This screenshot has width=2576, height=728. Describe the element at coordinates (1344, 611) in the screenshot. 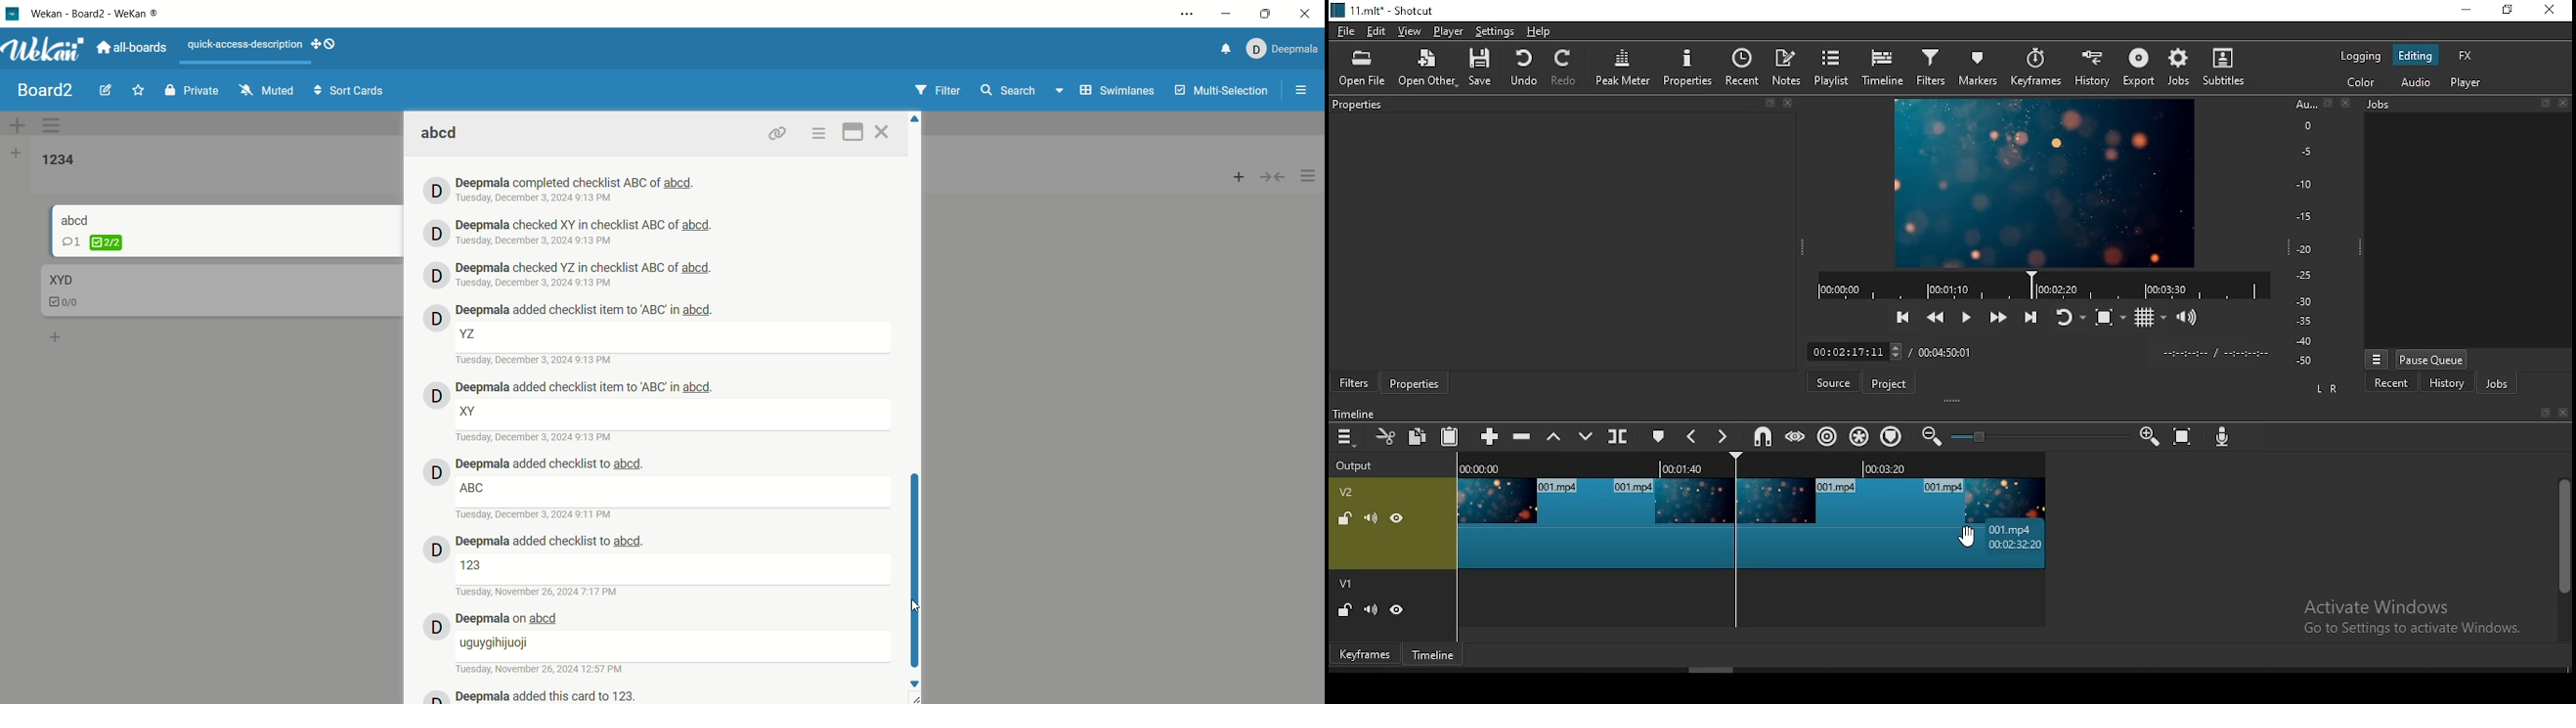

I see `(UN)LOCK` at that location.